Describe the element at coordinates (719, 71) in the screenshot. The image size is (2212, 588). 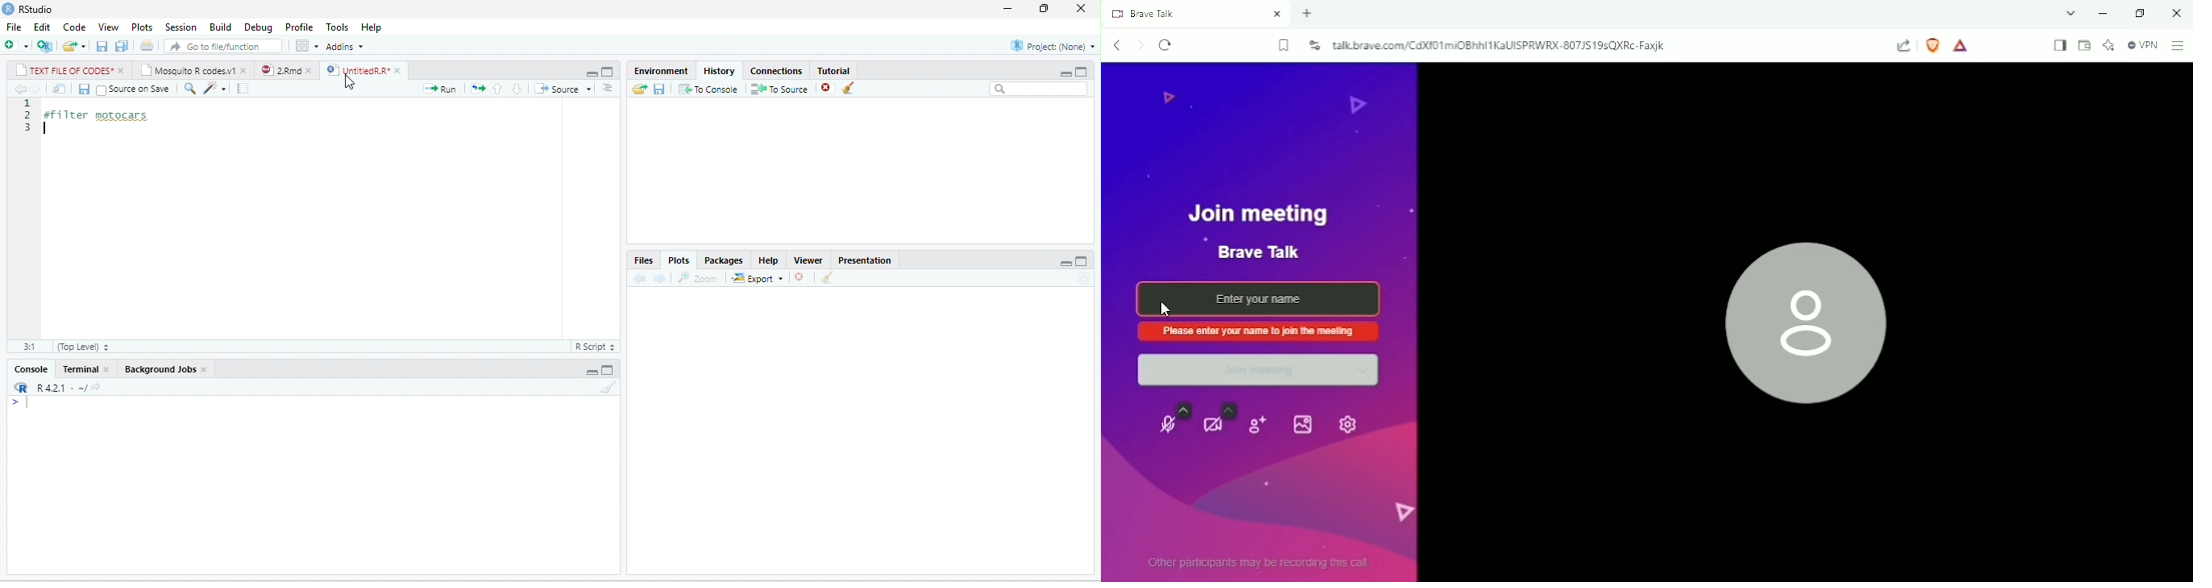
I see `History` at that location.